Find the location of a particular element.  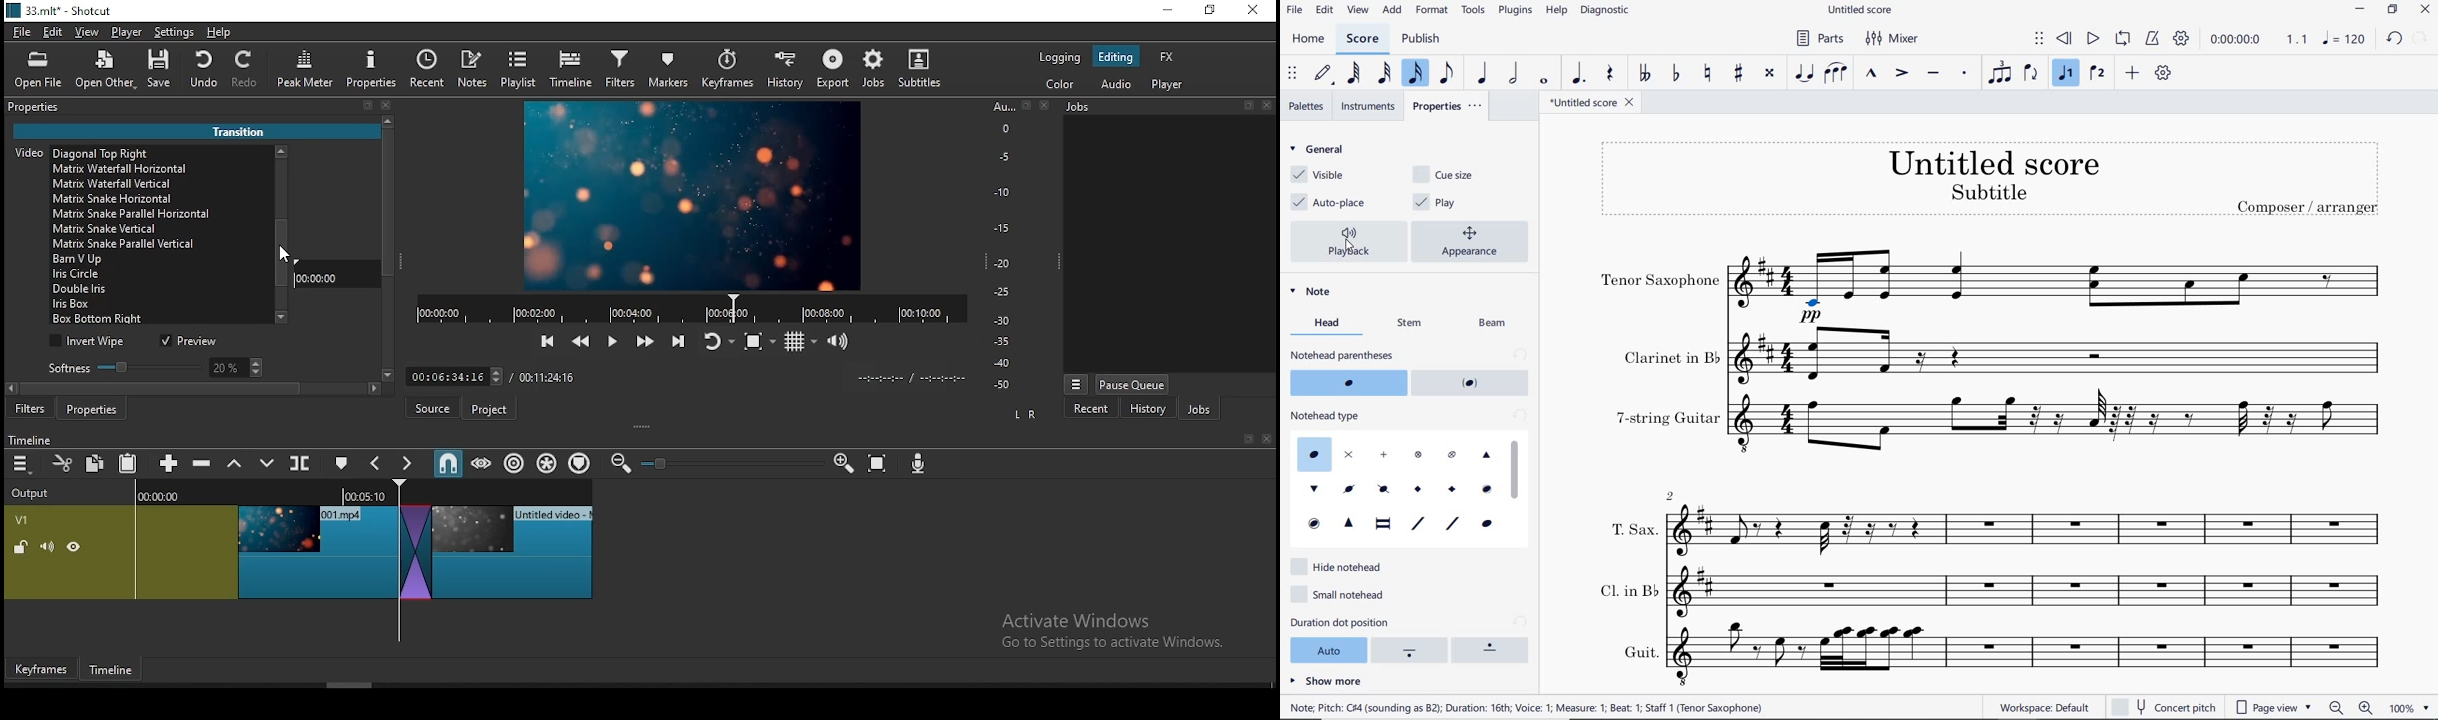

ripple delete is located at coordinates (204, 463).